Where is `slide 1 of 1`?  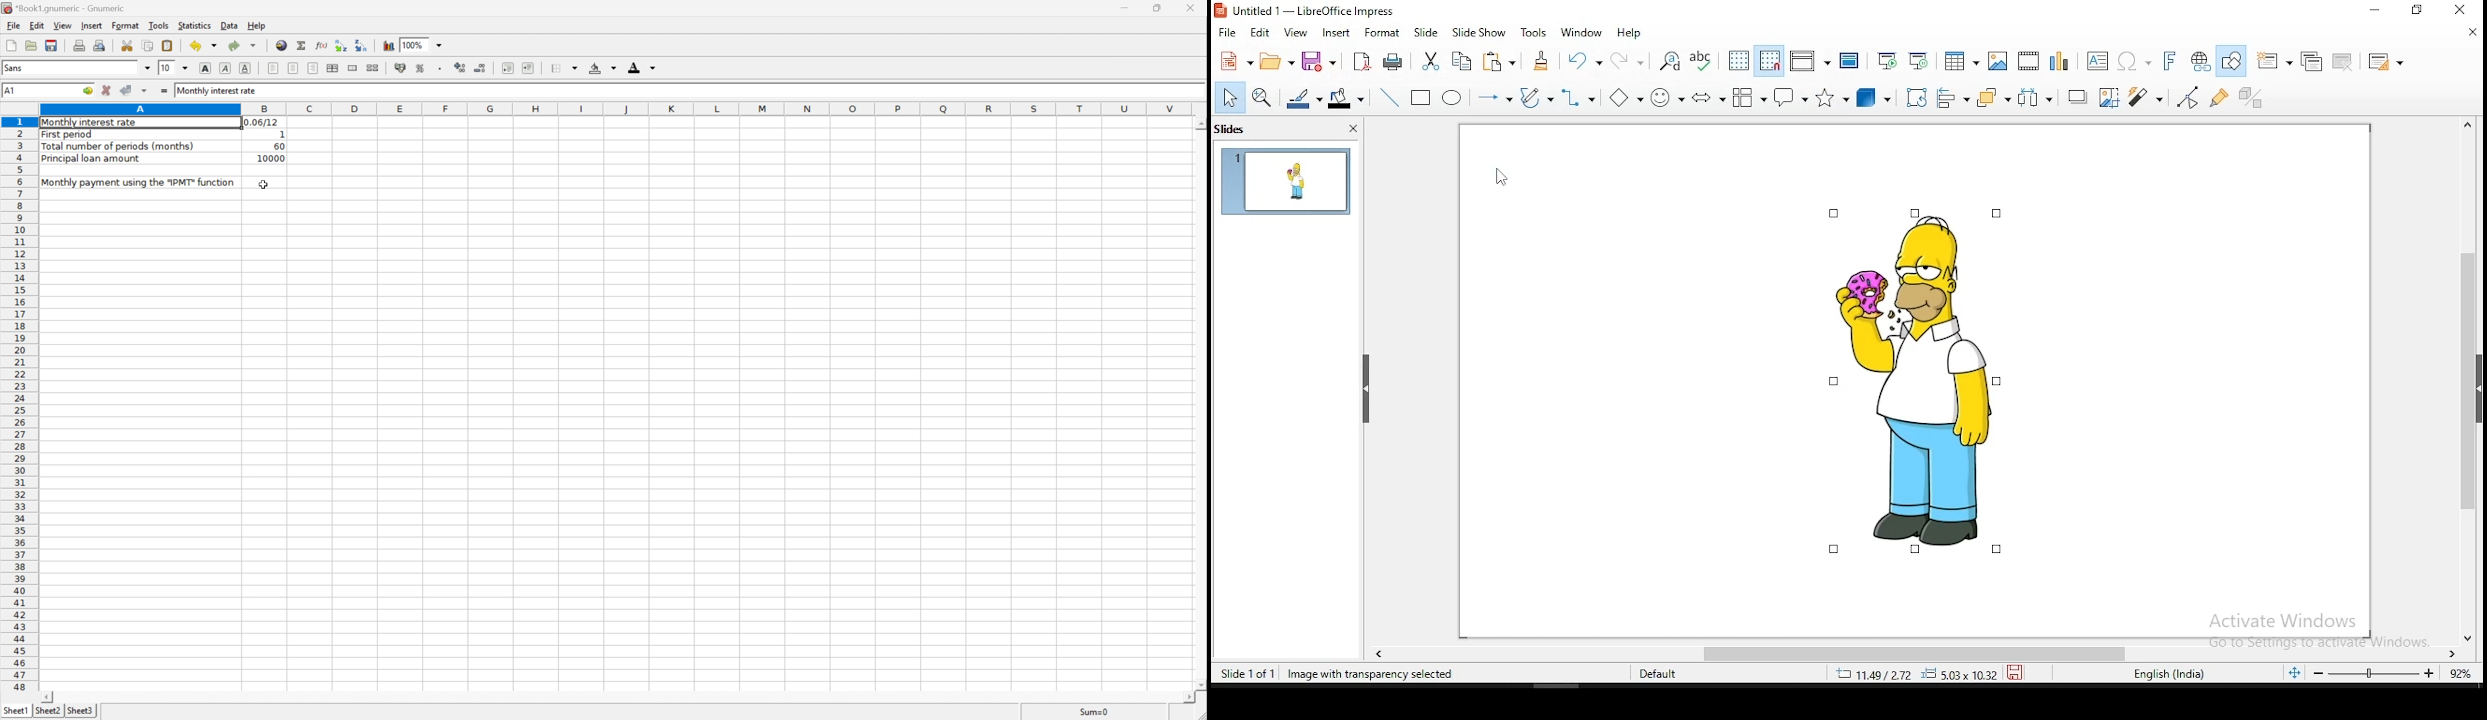 slide 1 of 1 is located at coordinates (1244, 673).